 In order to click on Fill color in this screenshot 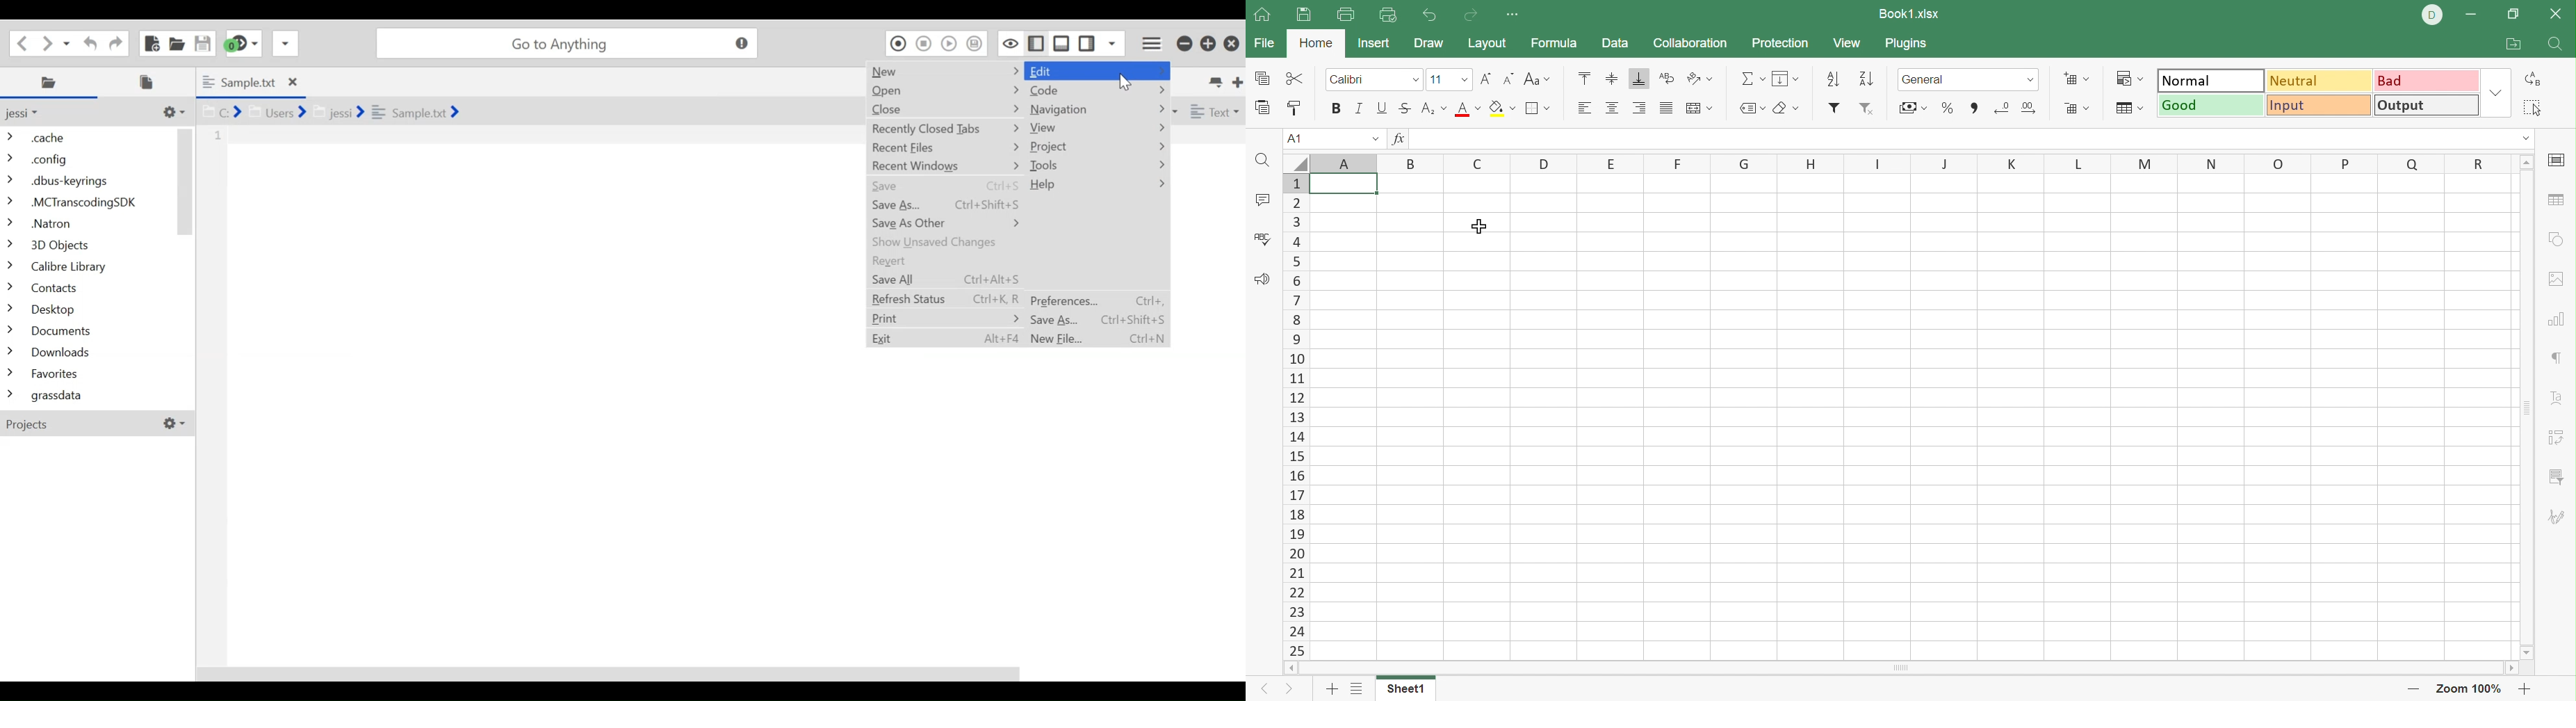, I will do `click(1501, 108)`.